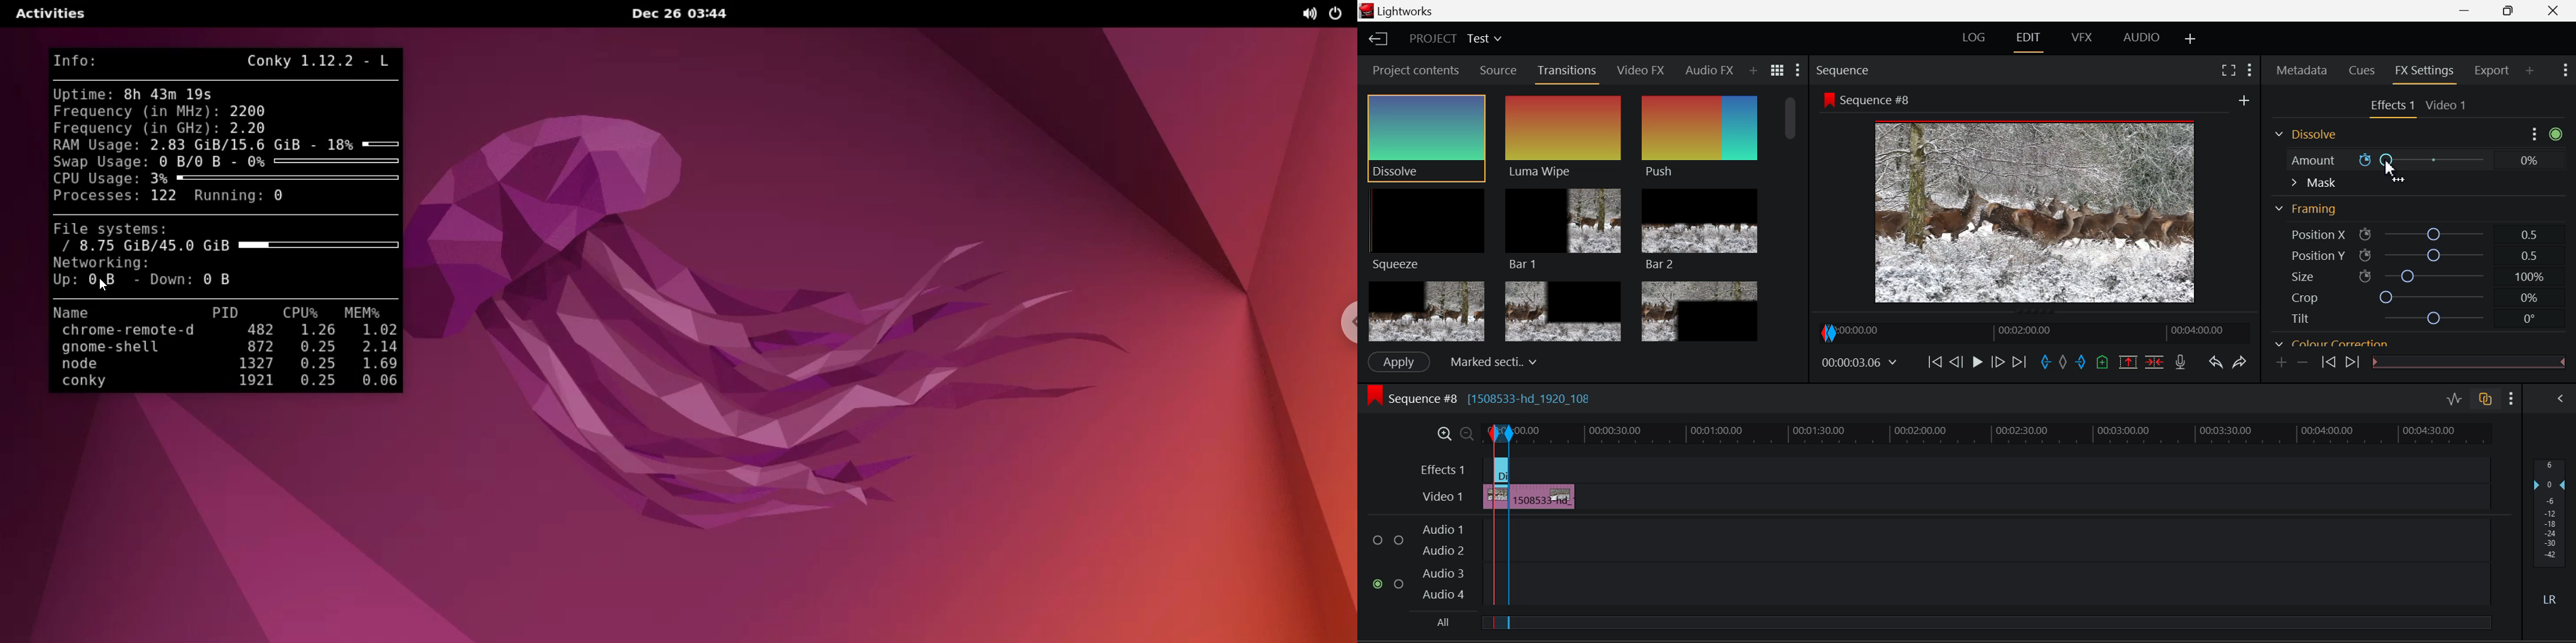 The height and width of the screenshot is (644, 2576). Describe the element at coordinates (2536, 133) in the screenshot. I see `Settings` at that location.